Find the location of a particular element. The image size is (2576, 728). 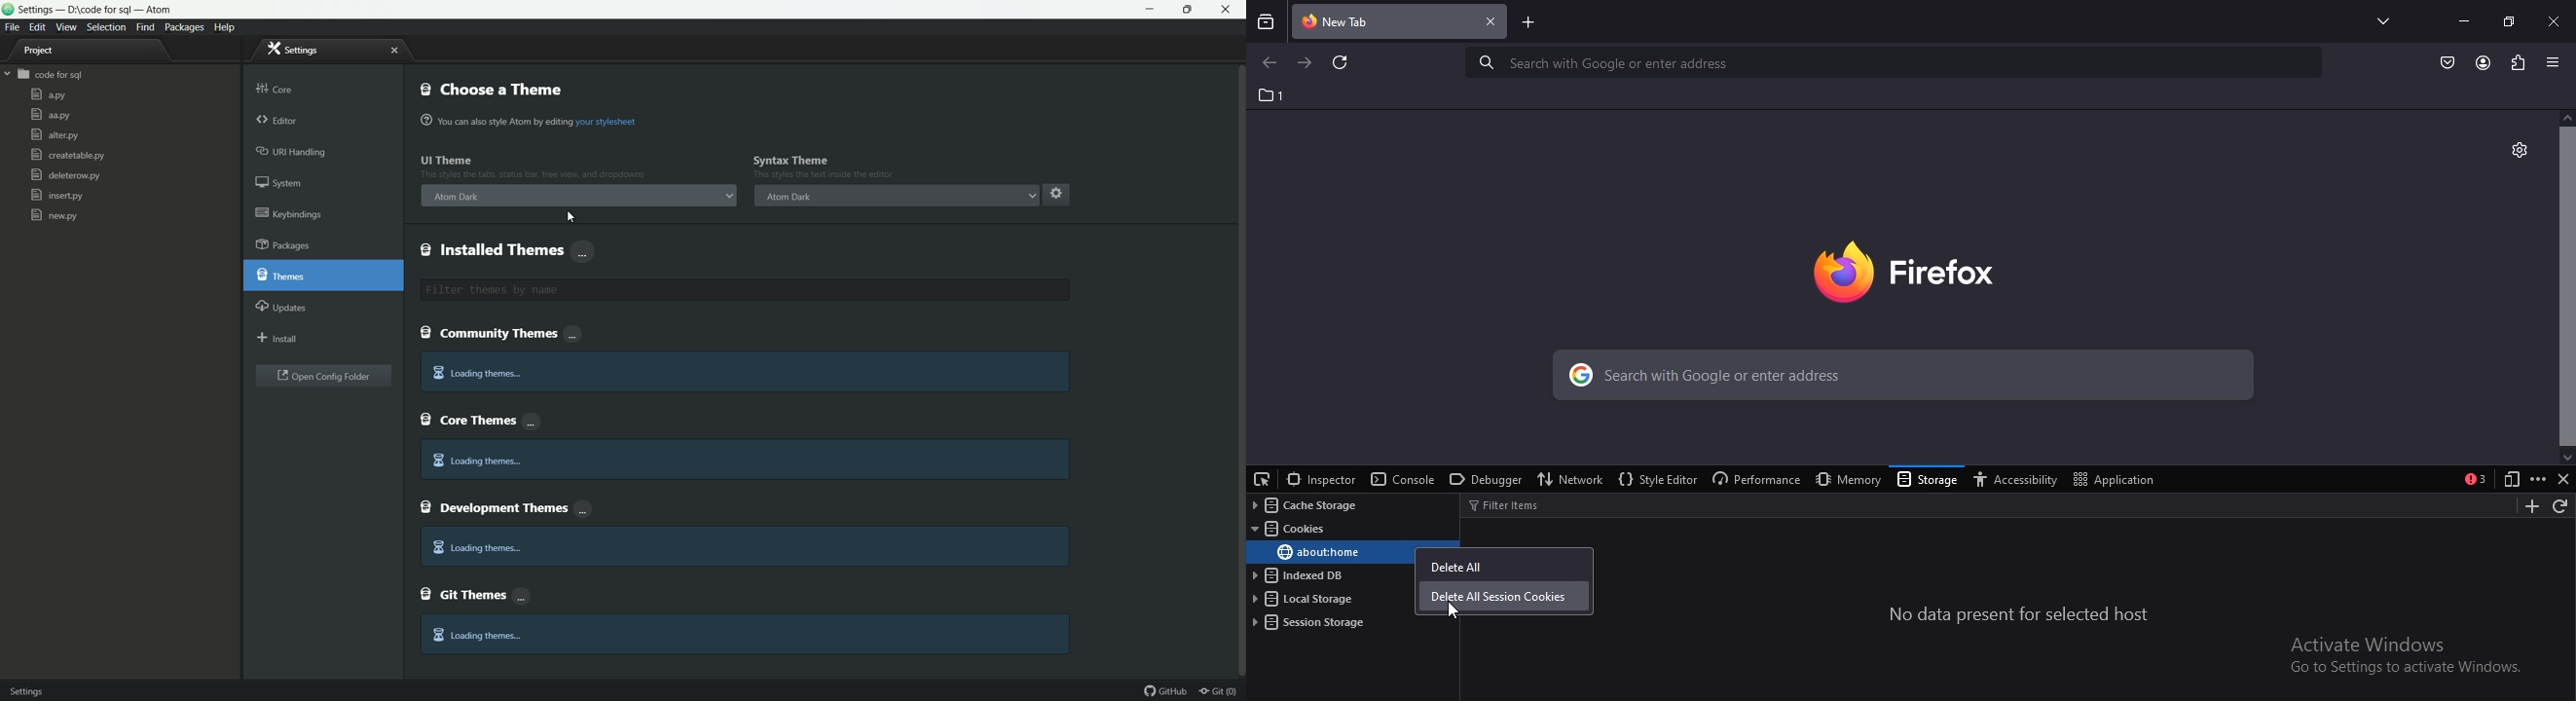

close is located at coordinates (2556, 20).